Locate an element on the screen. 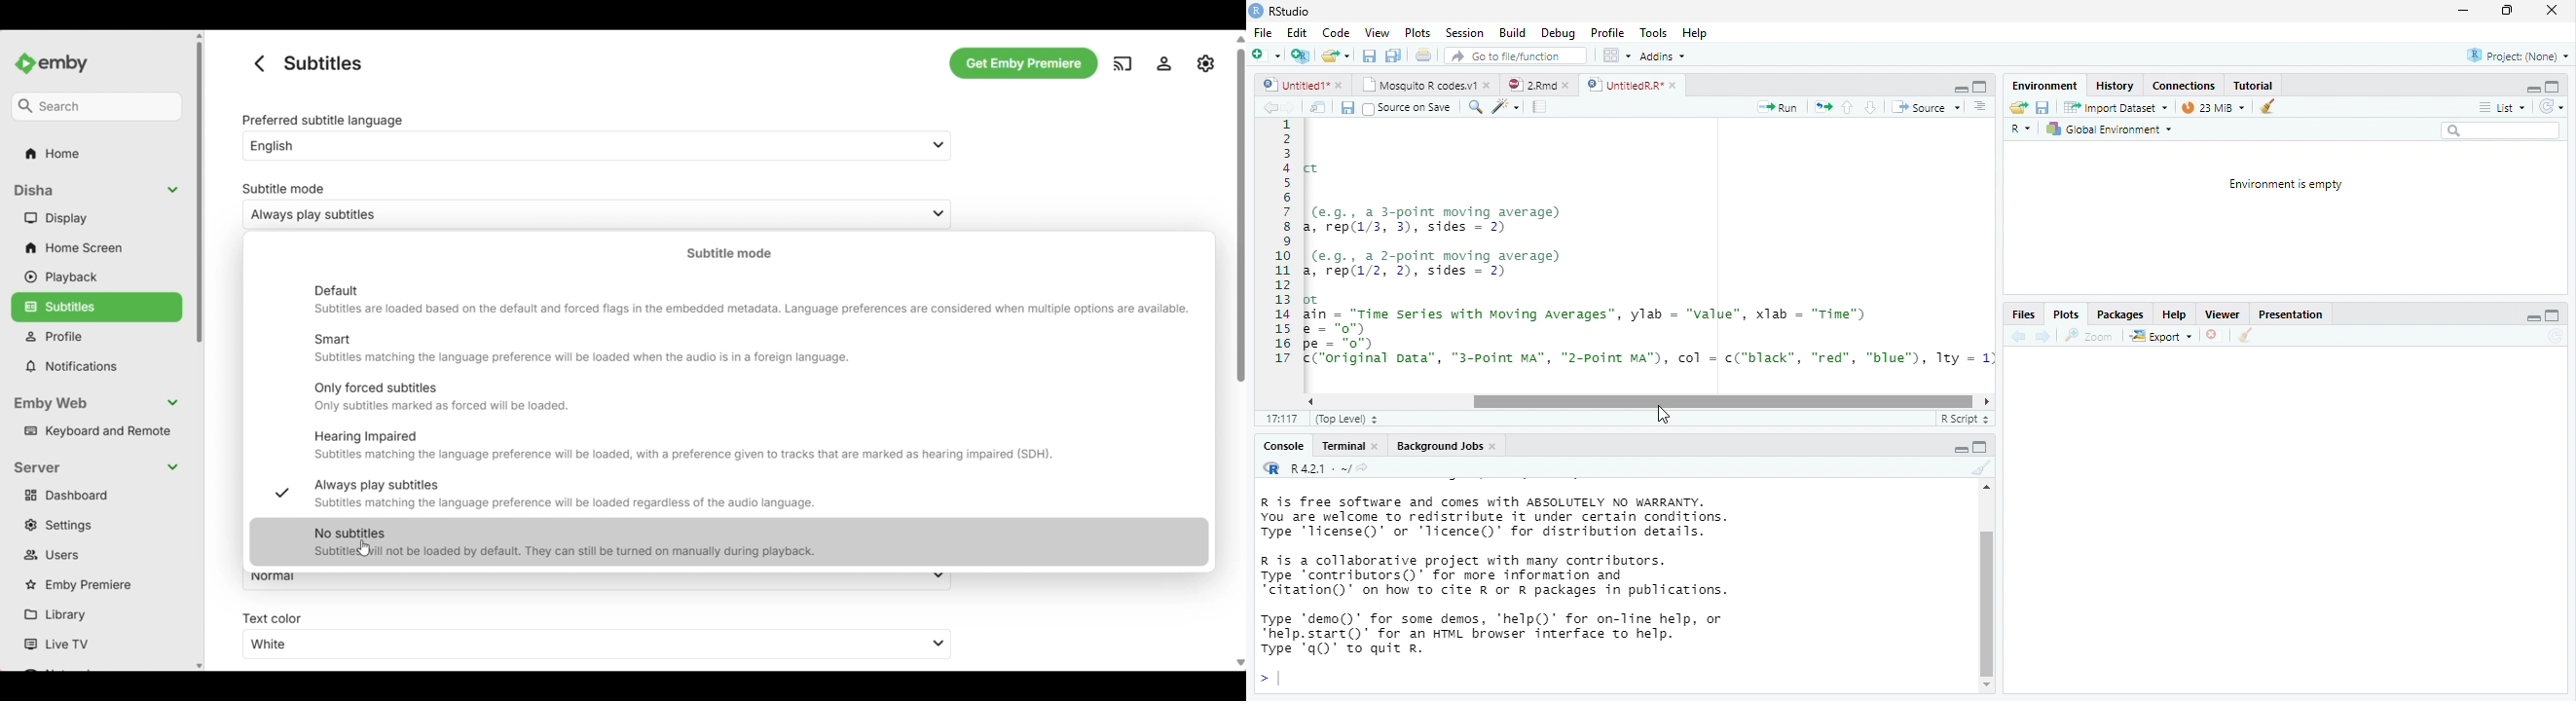  Addins is located at coordinates (1663, 56).